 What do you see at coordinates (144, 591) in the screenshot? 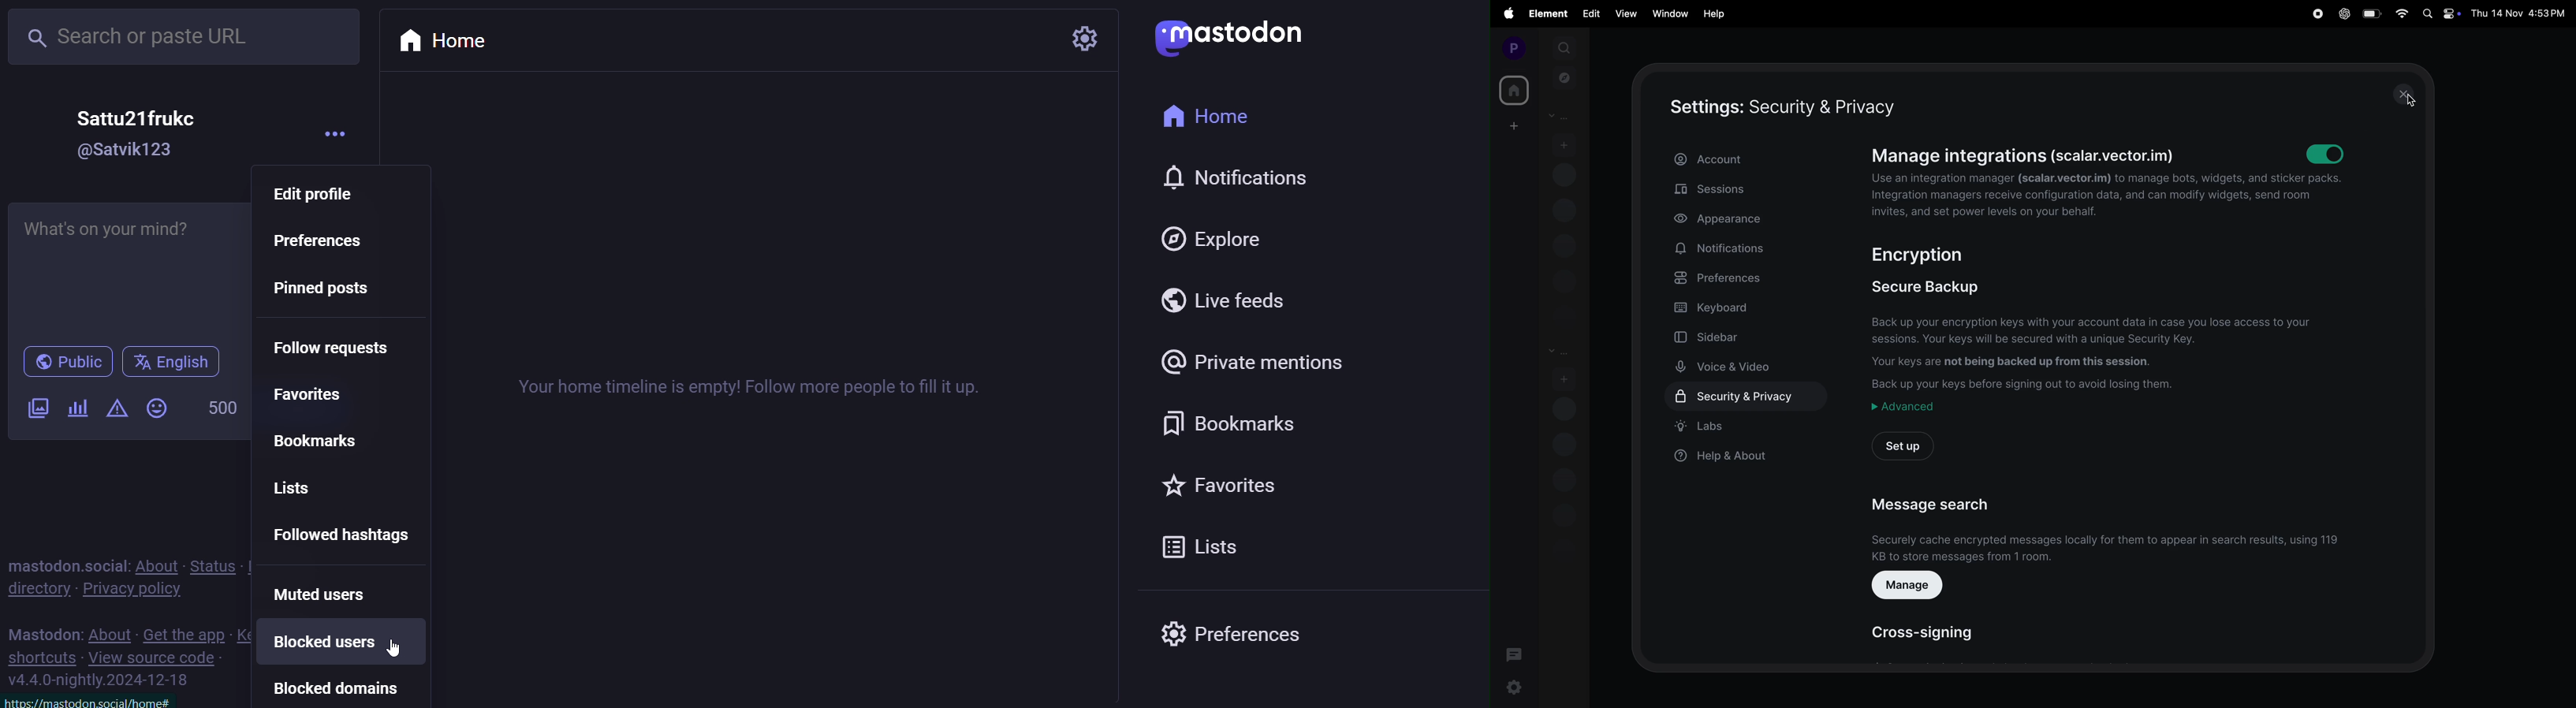
I see `privacy policy` at bounding box center [144, 591].